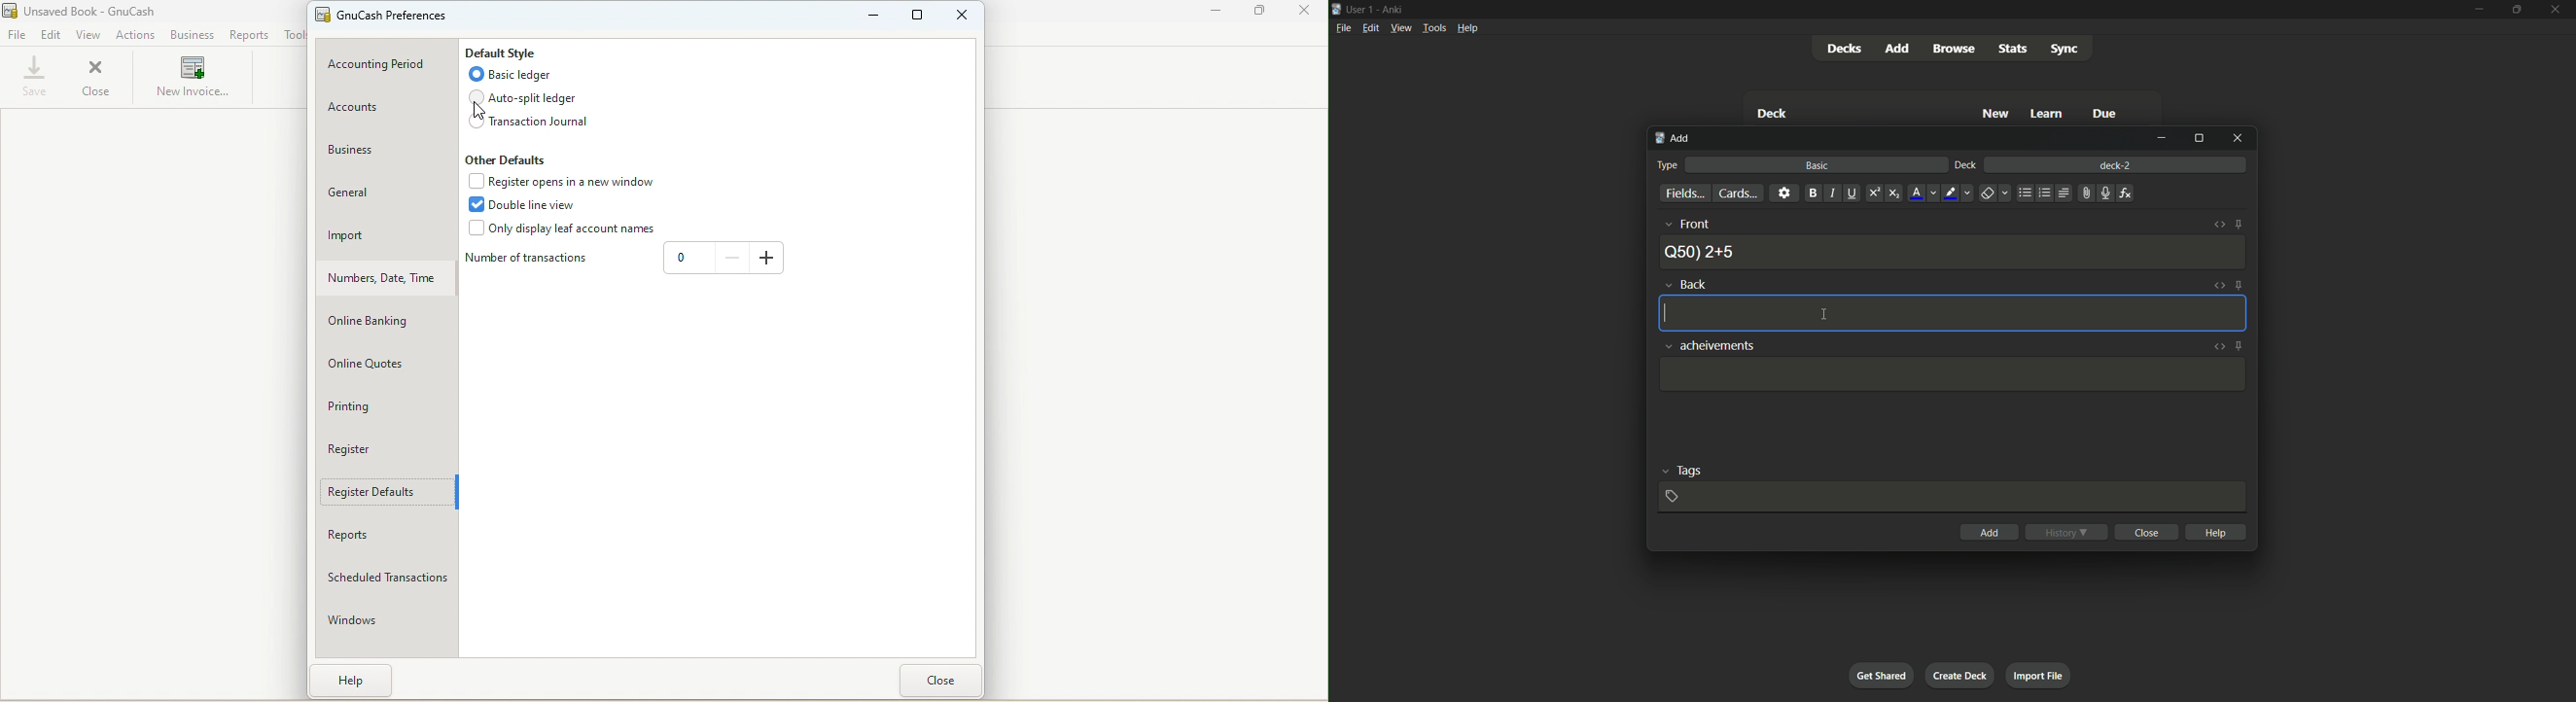  What do you see at coordinates (1895, 193) in the screenshot?
I see `subscript` at bounding box center [1895, 193].